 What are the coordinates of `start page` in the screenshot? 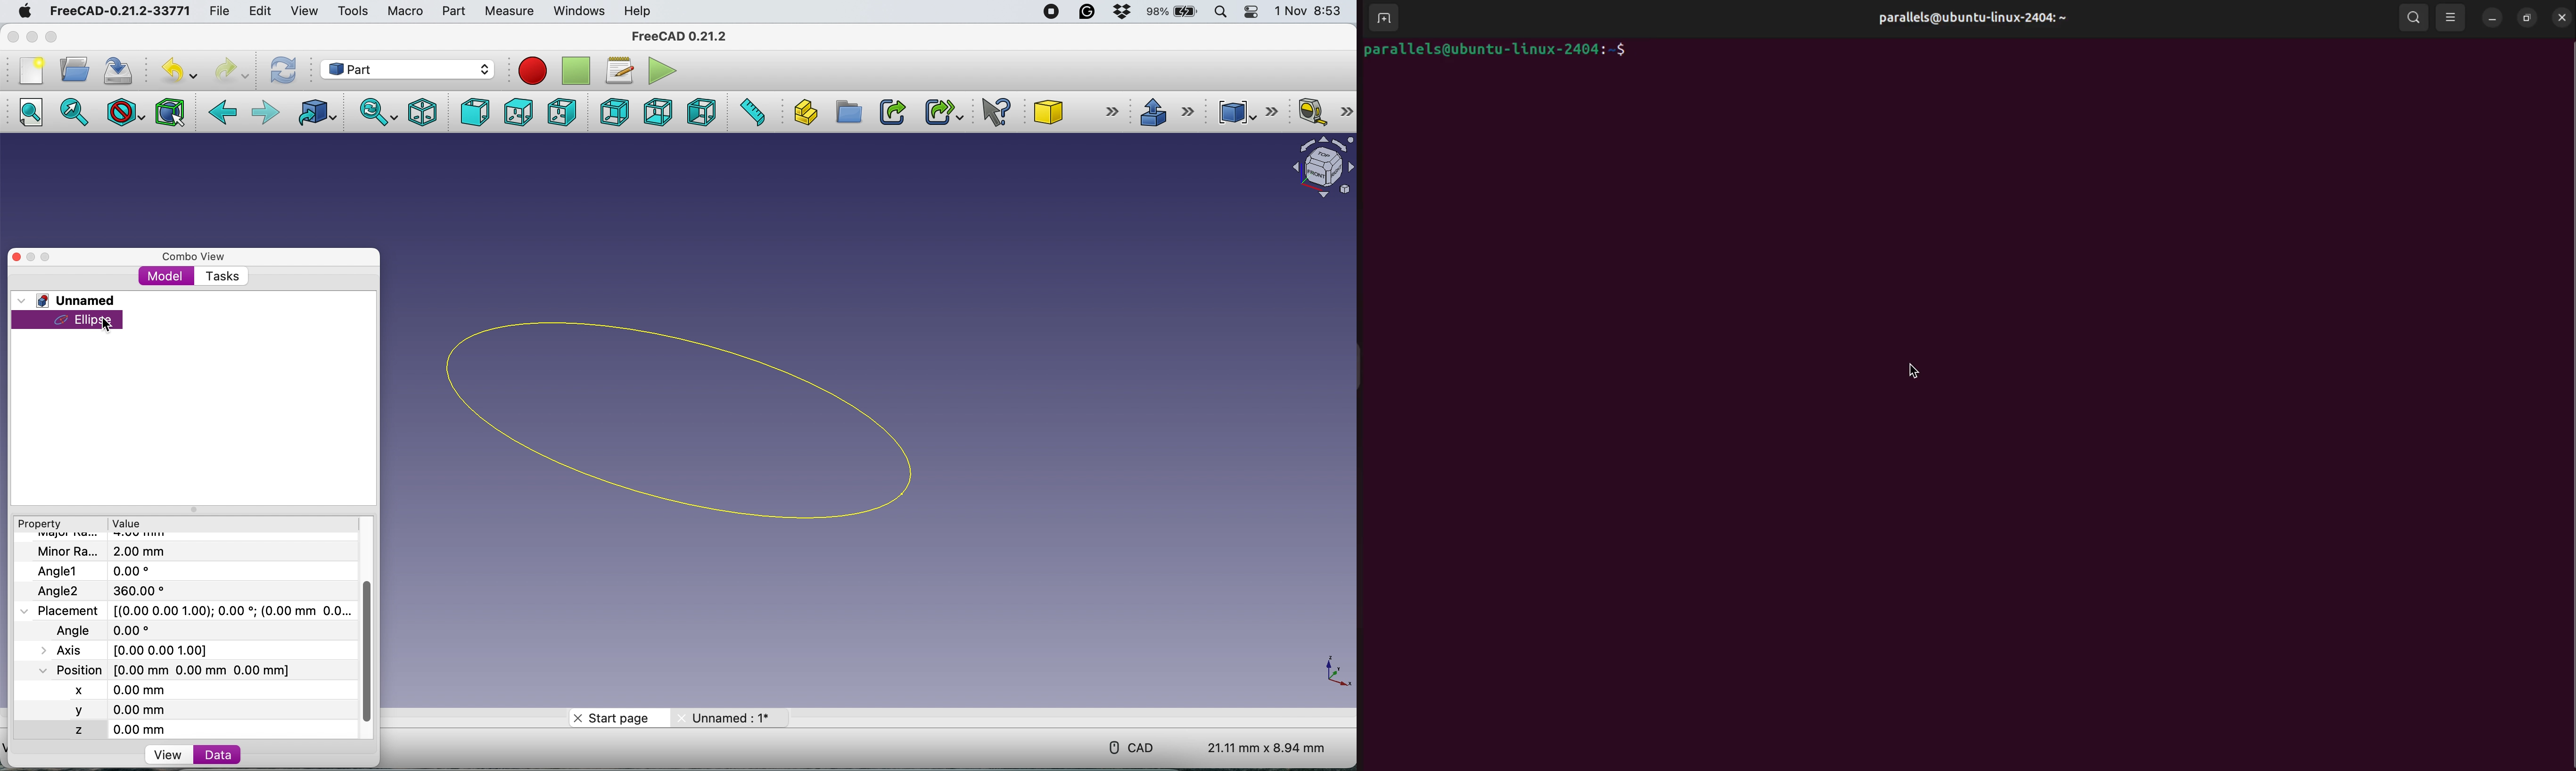 It's located at (615, 718).